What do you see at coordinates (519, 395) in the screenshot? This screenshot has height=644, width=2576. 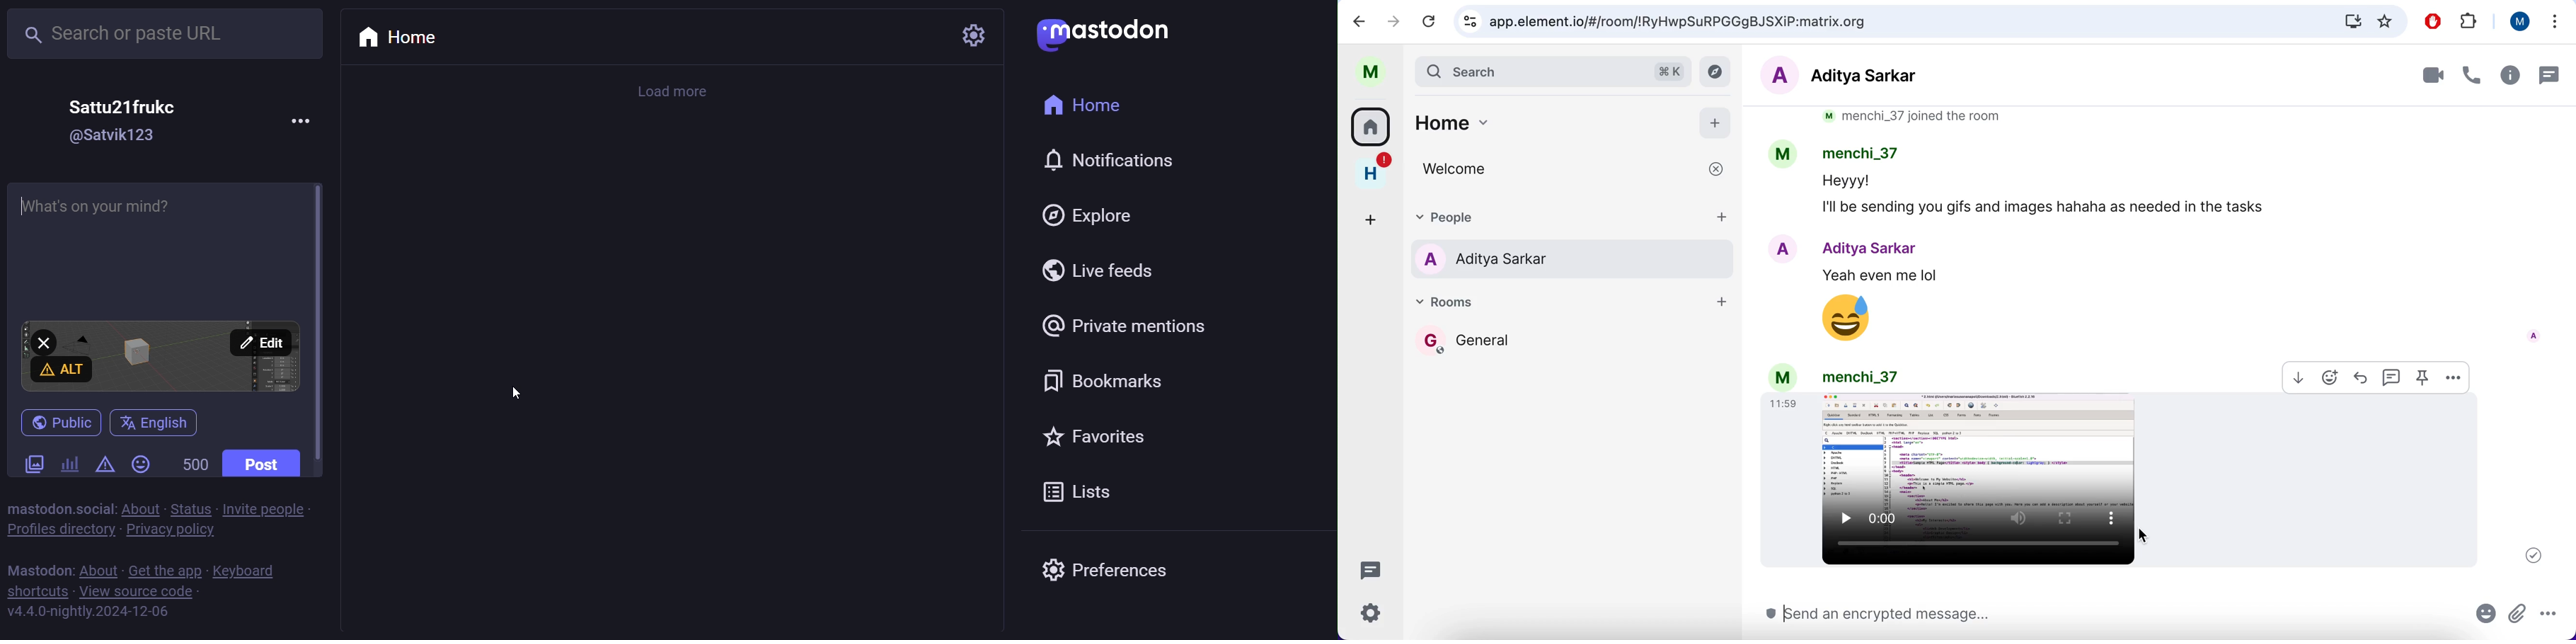 I see `cursor` at bounding box center [519, 395].